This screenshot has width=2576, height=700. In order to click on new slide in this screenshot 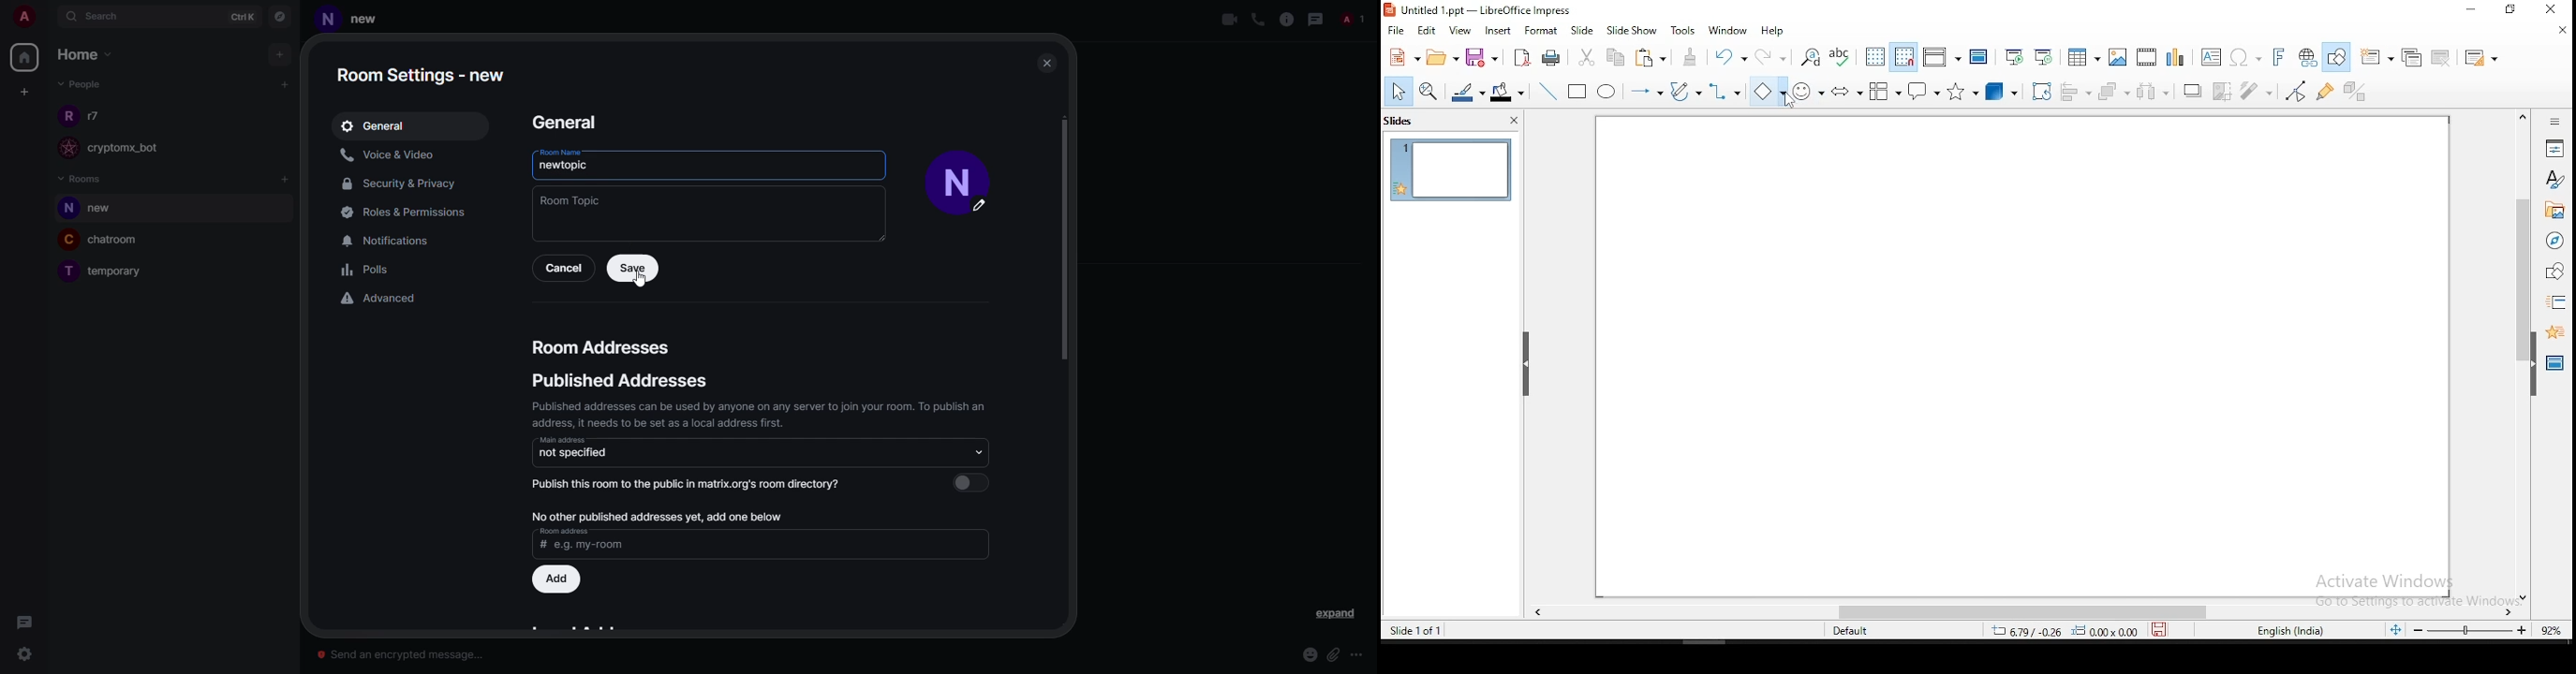, I will do `click(2378, 56)`.